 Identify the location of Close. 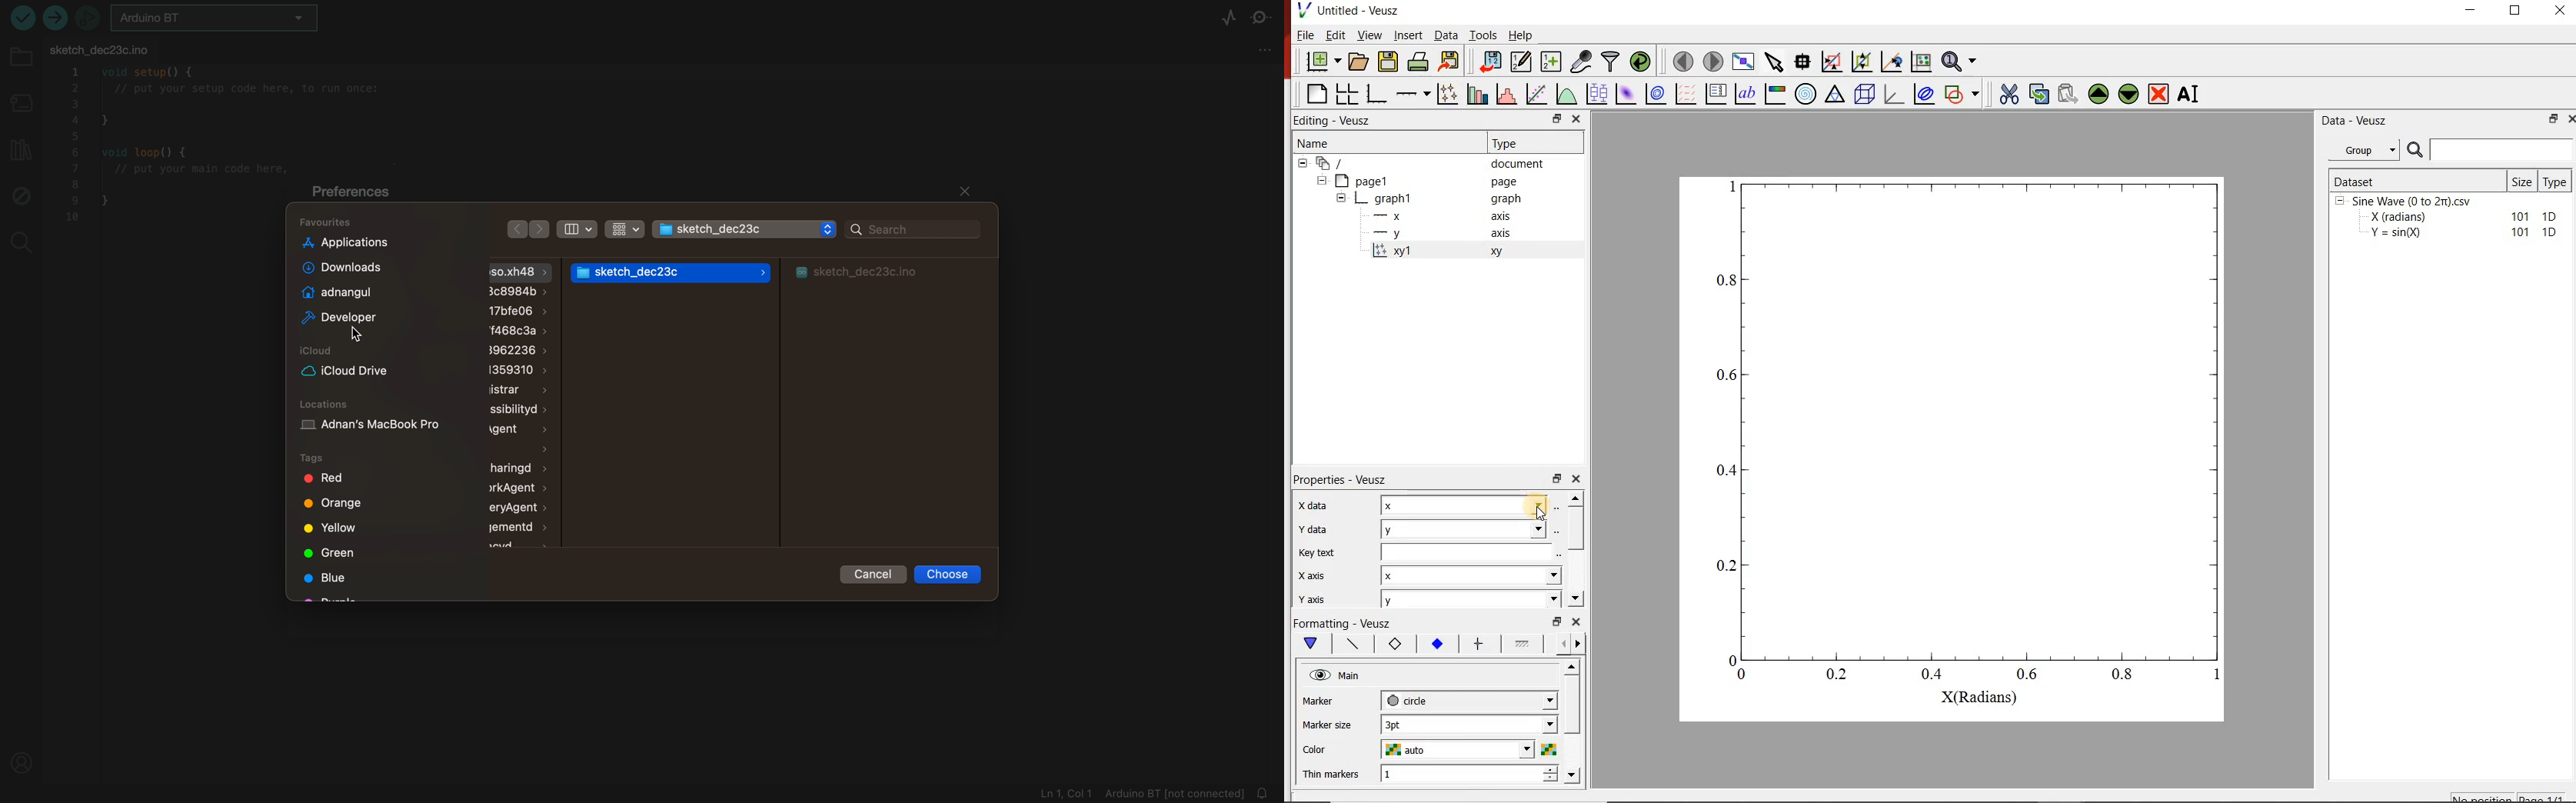
(1577, 477).